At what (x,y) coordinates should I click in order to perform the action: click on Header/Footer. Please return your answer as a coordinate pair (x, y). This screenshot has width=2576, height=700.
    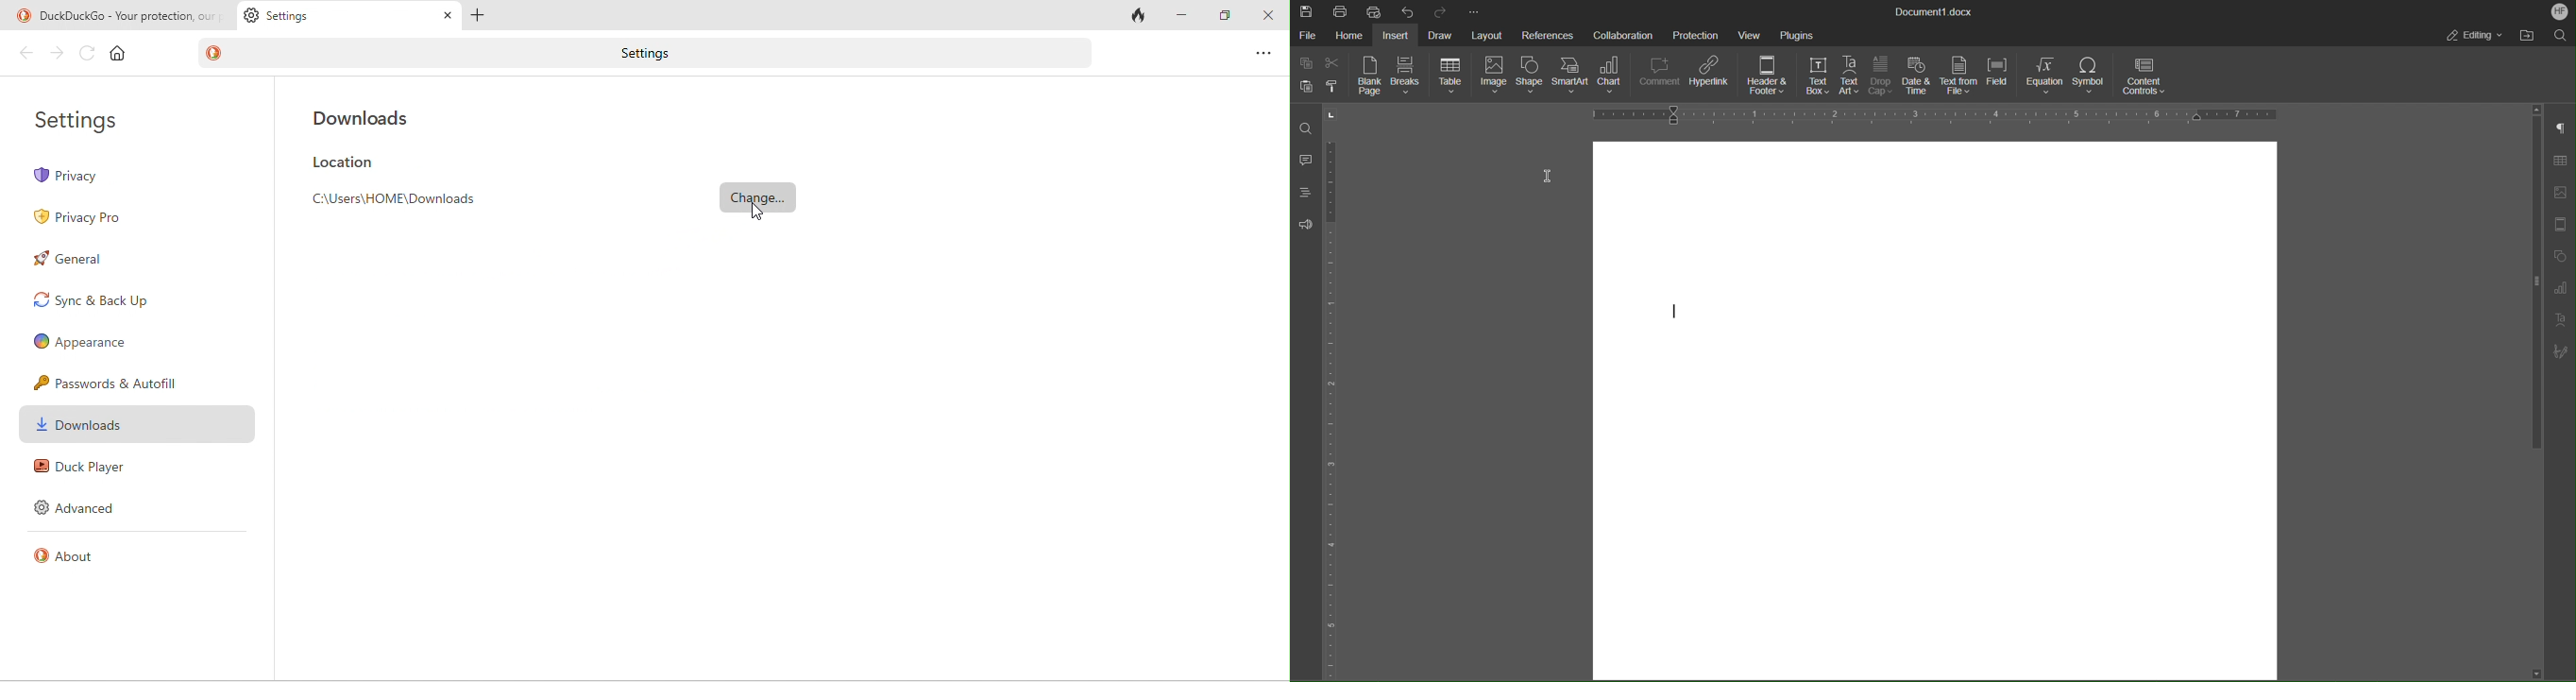
    Looking at the image, I should click on (2561, 224).